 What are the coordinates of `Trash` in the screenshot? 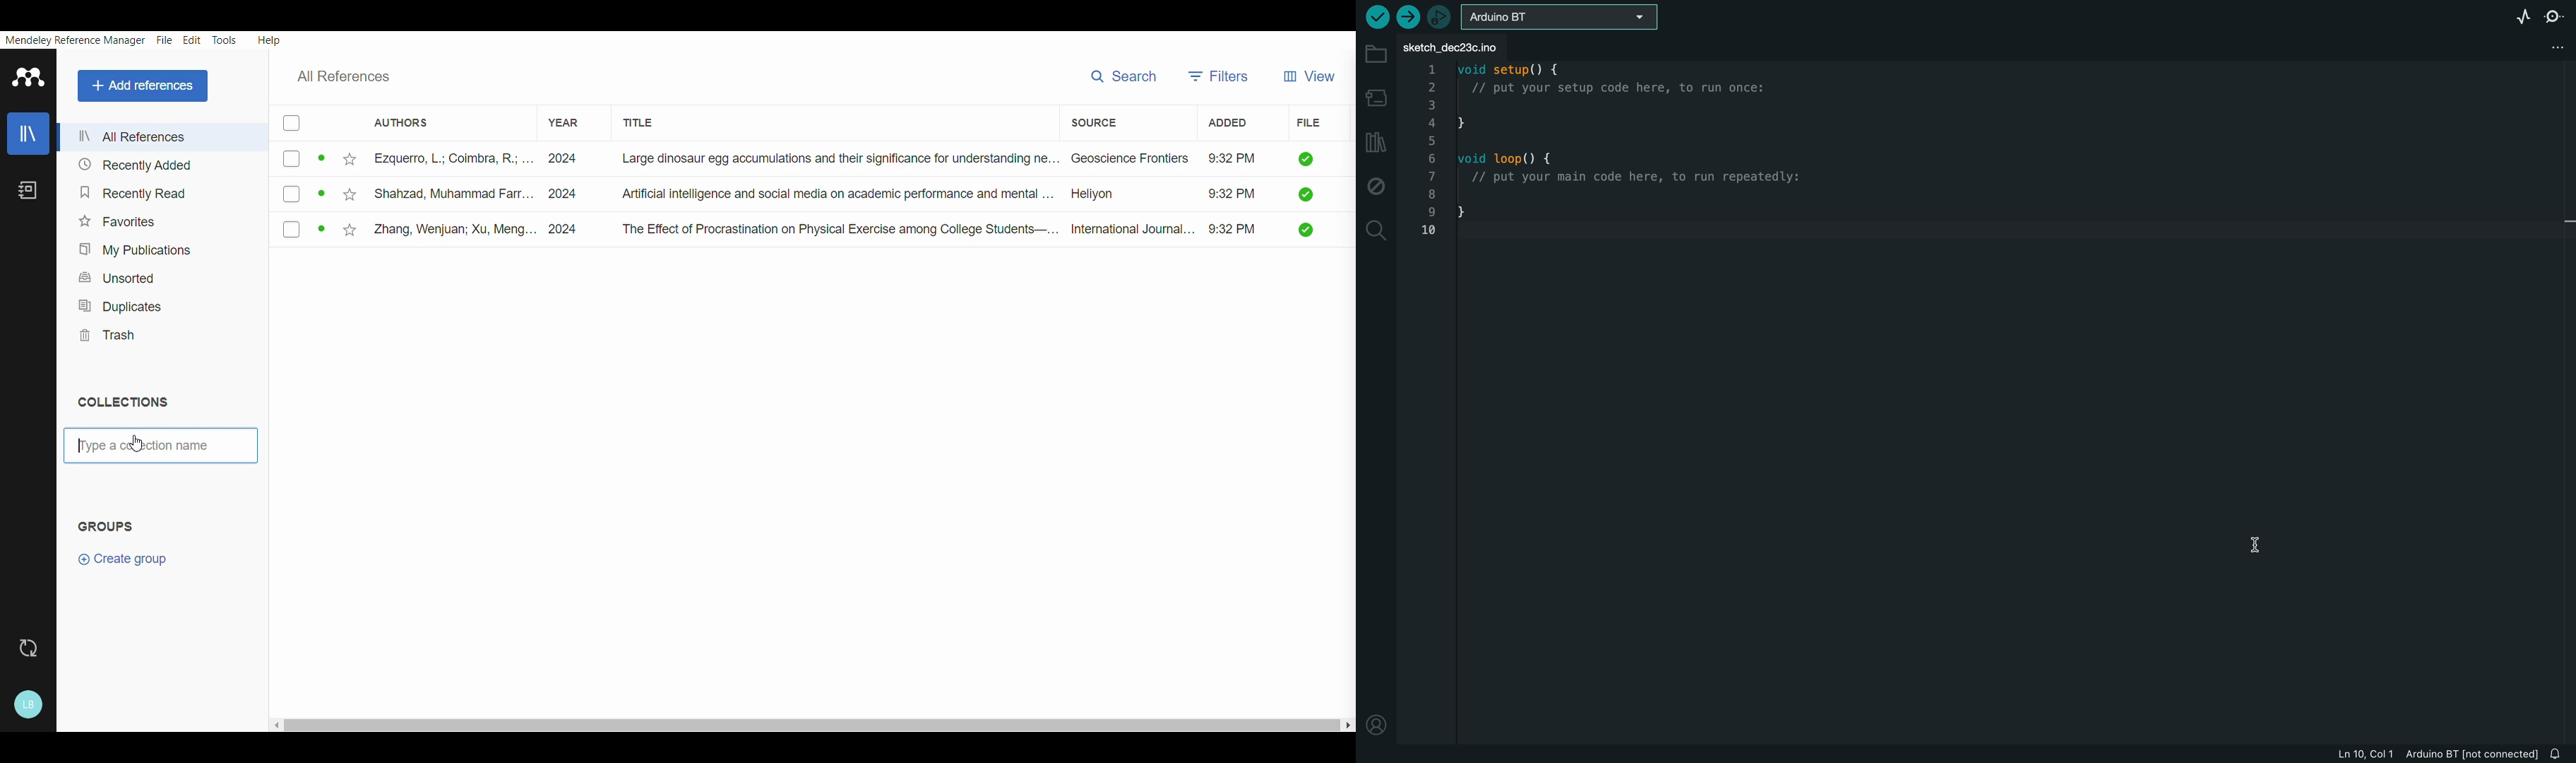 It's located at (109, 333).